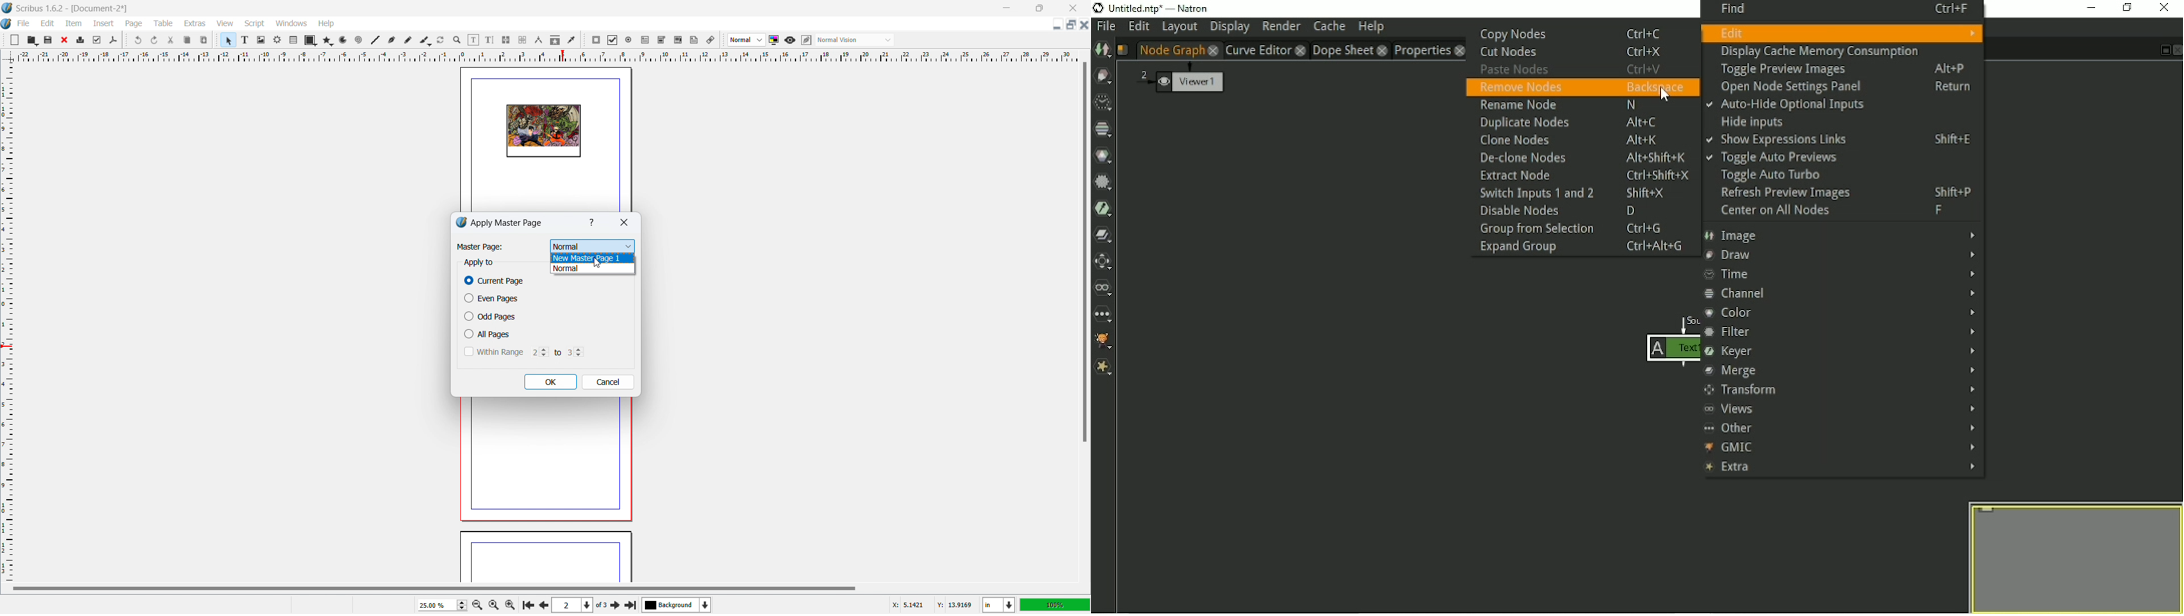  What do you see at coordinates (23, 23) in the screenshot?
I see `file` at bounding box center [23, 23].